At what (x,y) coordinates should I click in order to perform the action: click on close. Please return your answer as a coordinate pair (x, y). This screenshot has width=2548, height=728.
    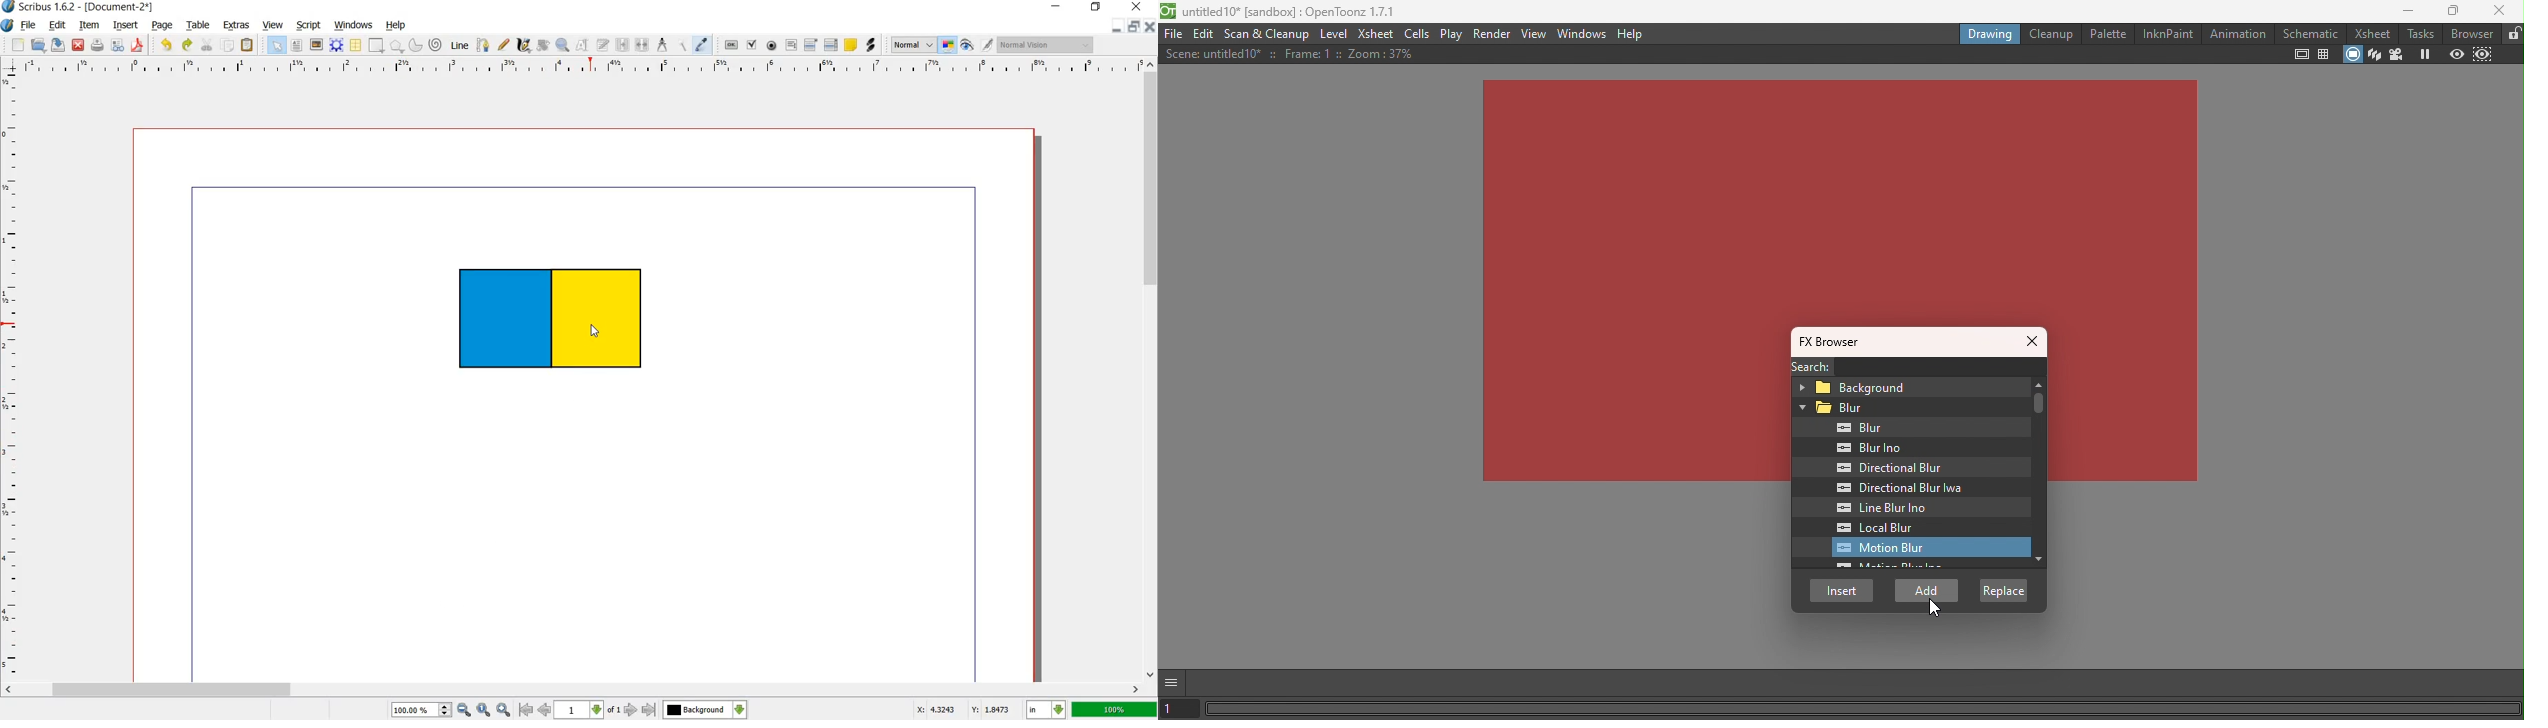
    Looking at the image, I should click on (78, 45).